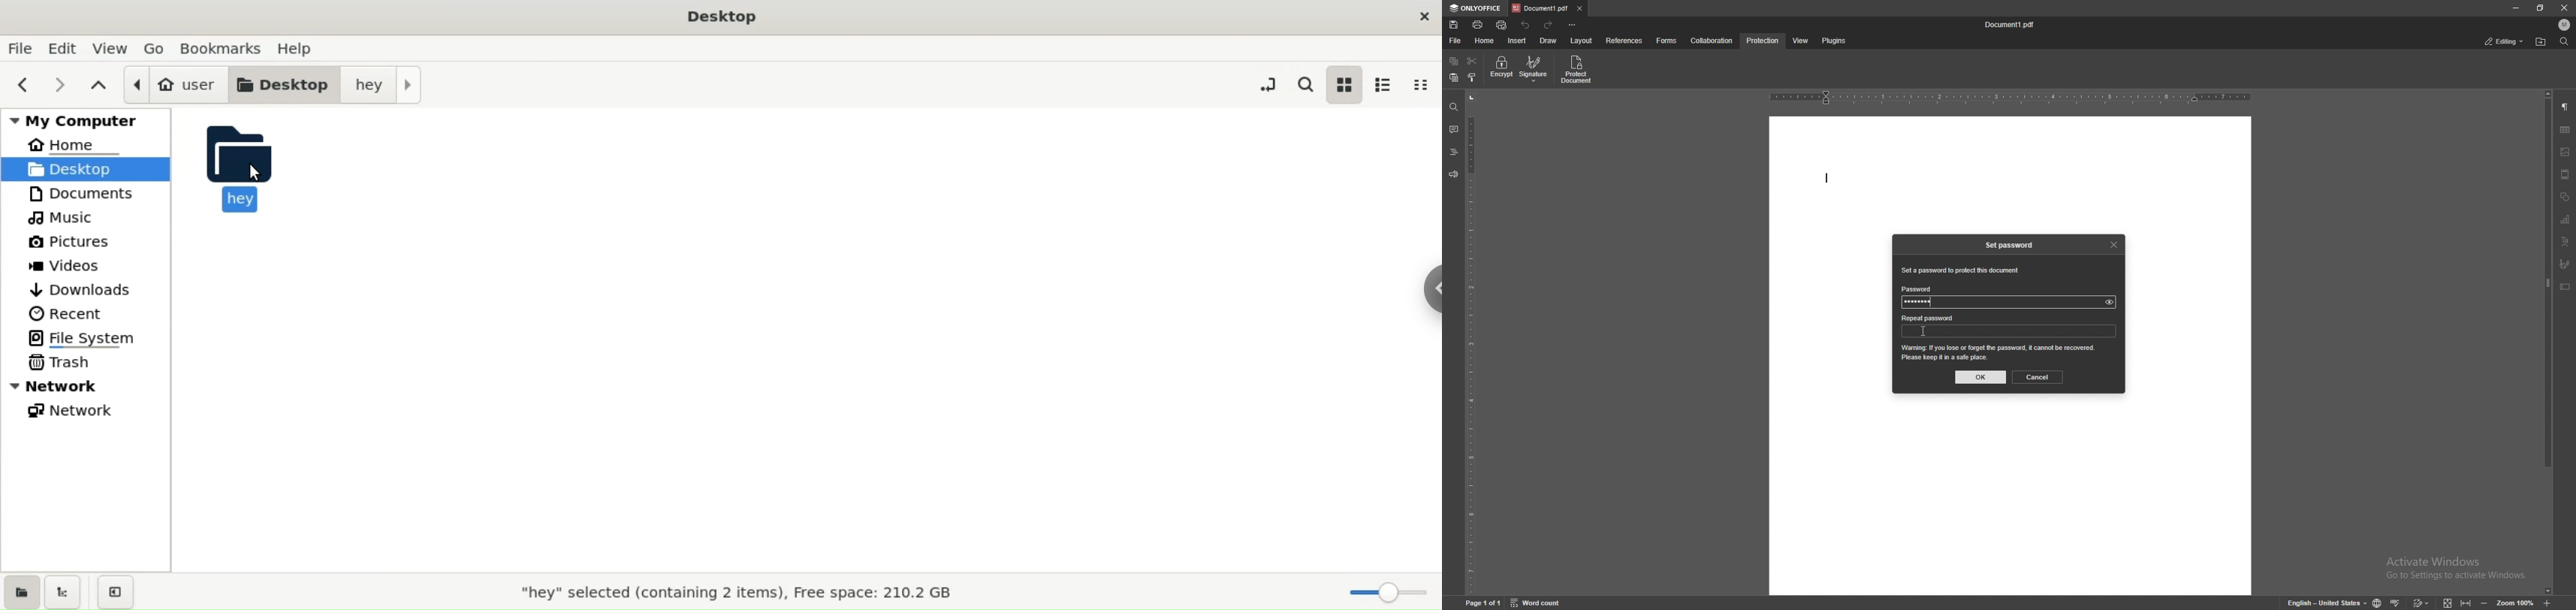 The width and height of the screenshot is (2576, 616). What do you see at coordinates (1454, 78) in the screenshot?
I see `paste` at bounding box center [1454, 78].